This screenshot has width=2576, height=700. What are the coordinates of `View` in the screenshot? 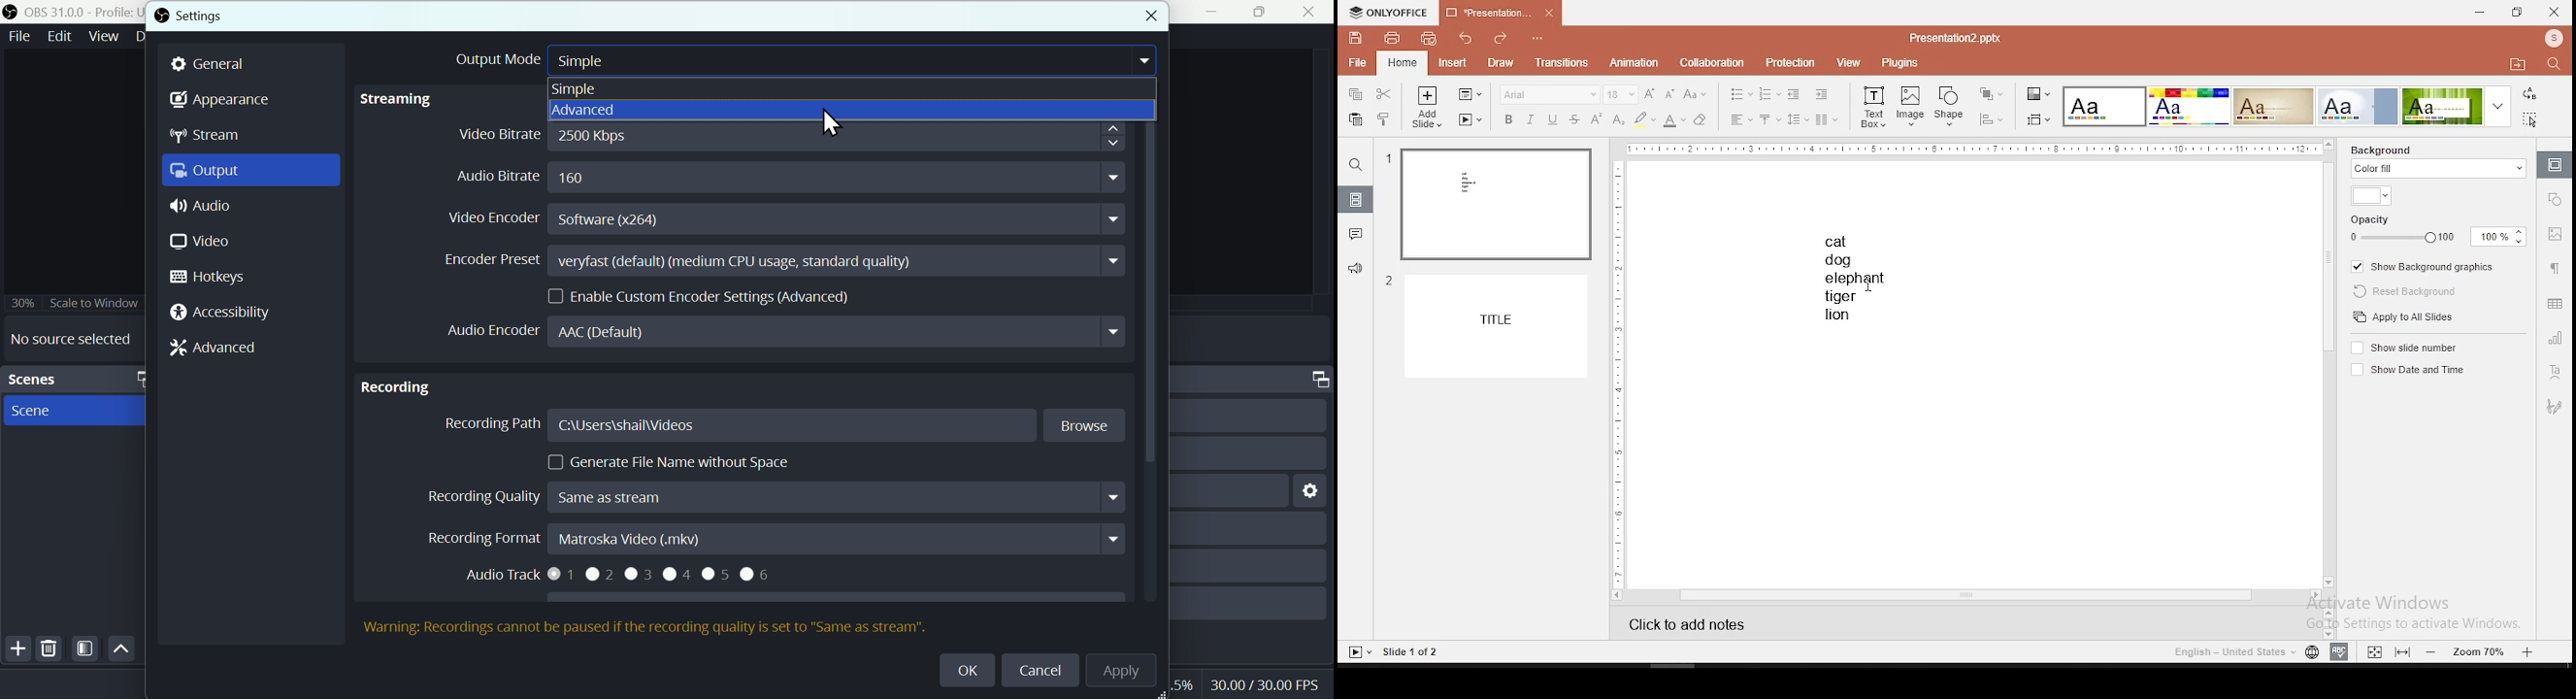 It's located at (106, 35).